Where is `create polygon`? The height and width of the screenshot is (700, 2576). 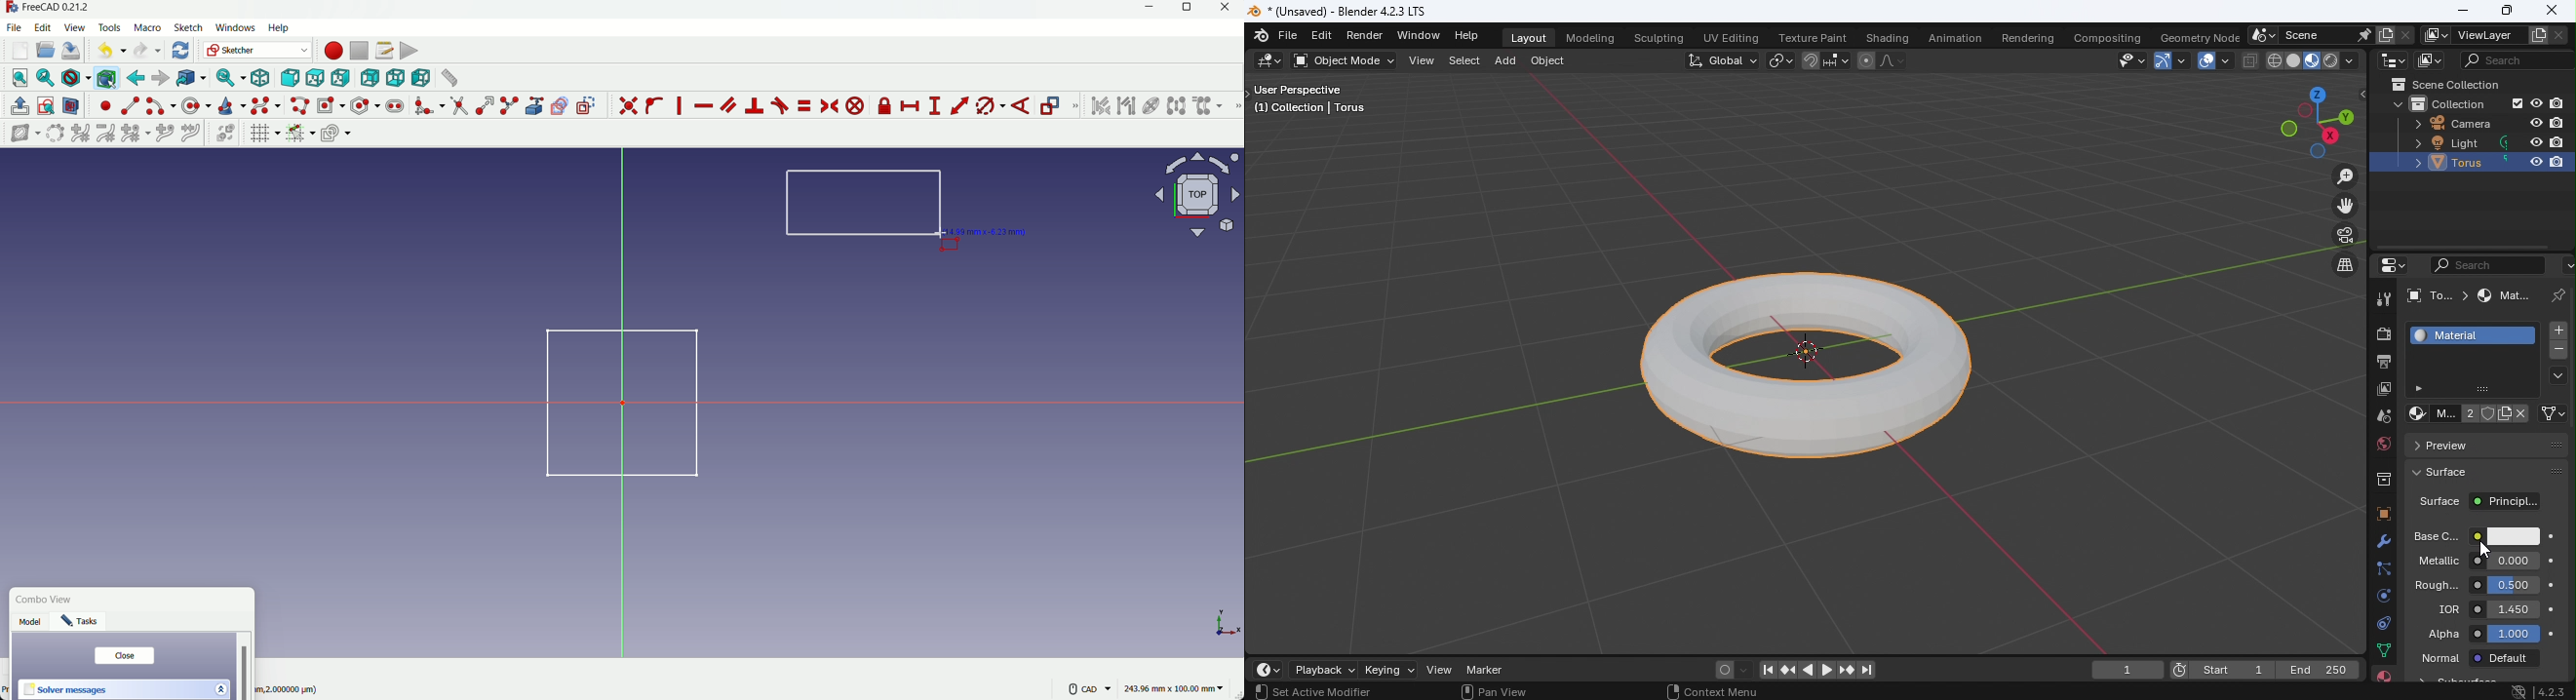
create polygon is located at coordinates (366, 105).